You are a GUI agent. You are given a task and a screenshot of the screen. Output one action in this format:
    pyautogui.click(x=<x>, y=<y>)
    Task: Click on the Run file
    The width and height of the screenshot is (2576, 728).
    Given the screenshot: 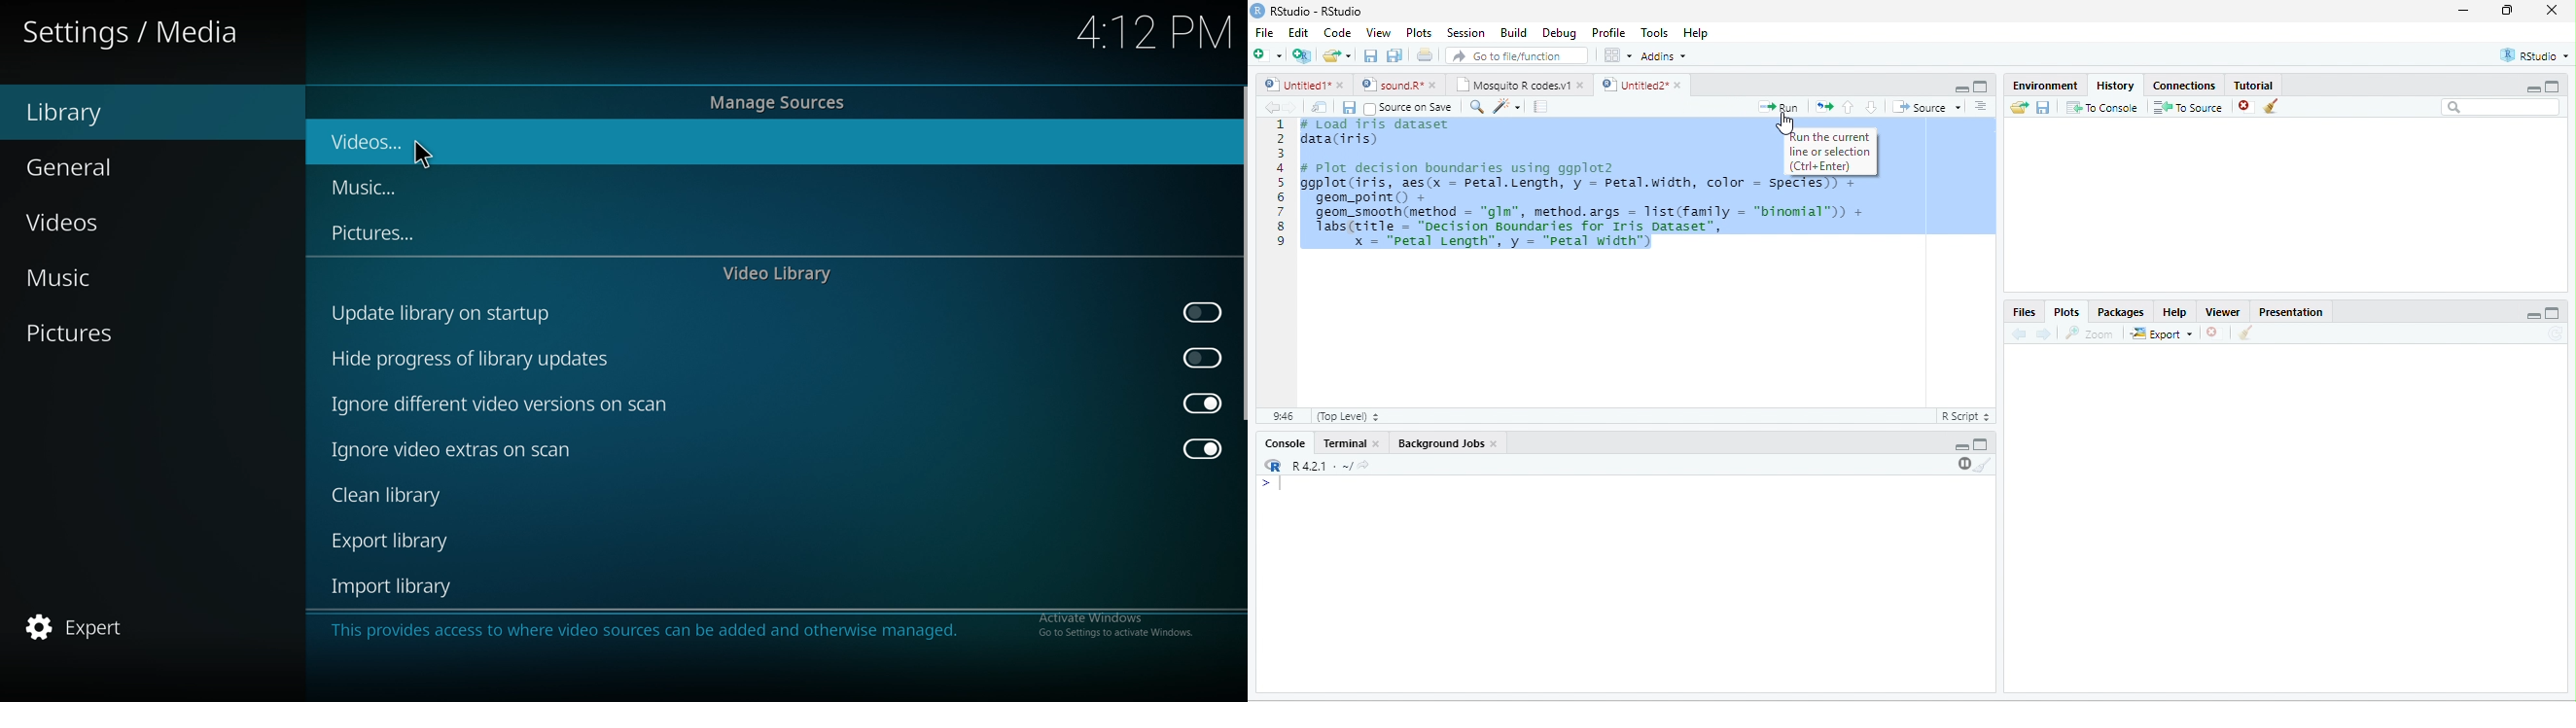 What is the action you would take?
    pyautogui.click(x=1778, y=107)
    